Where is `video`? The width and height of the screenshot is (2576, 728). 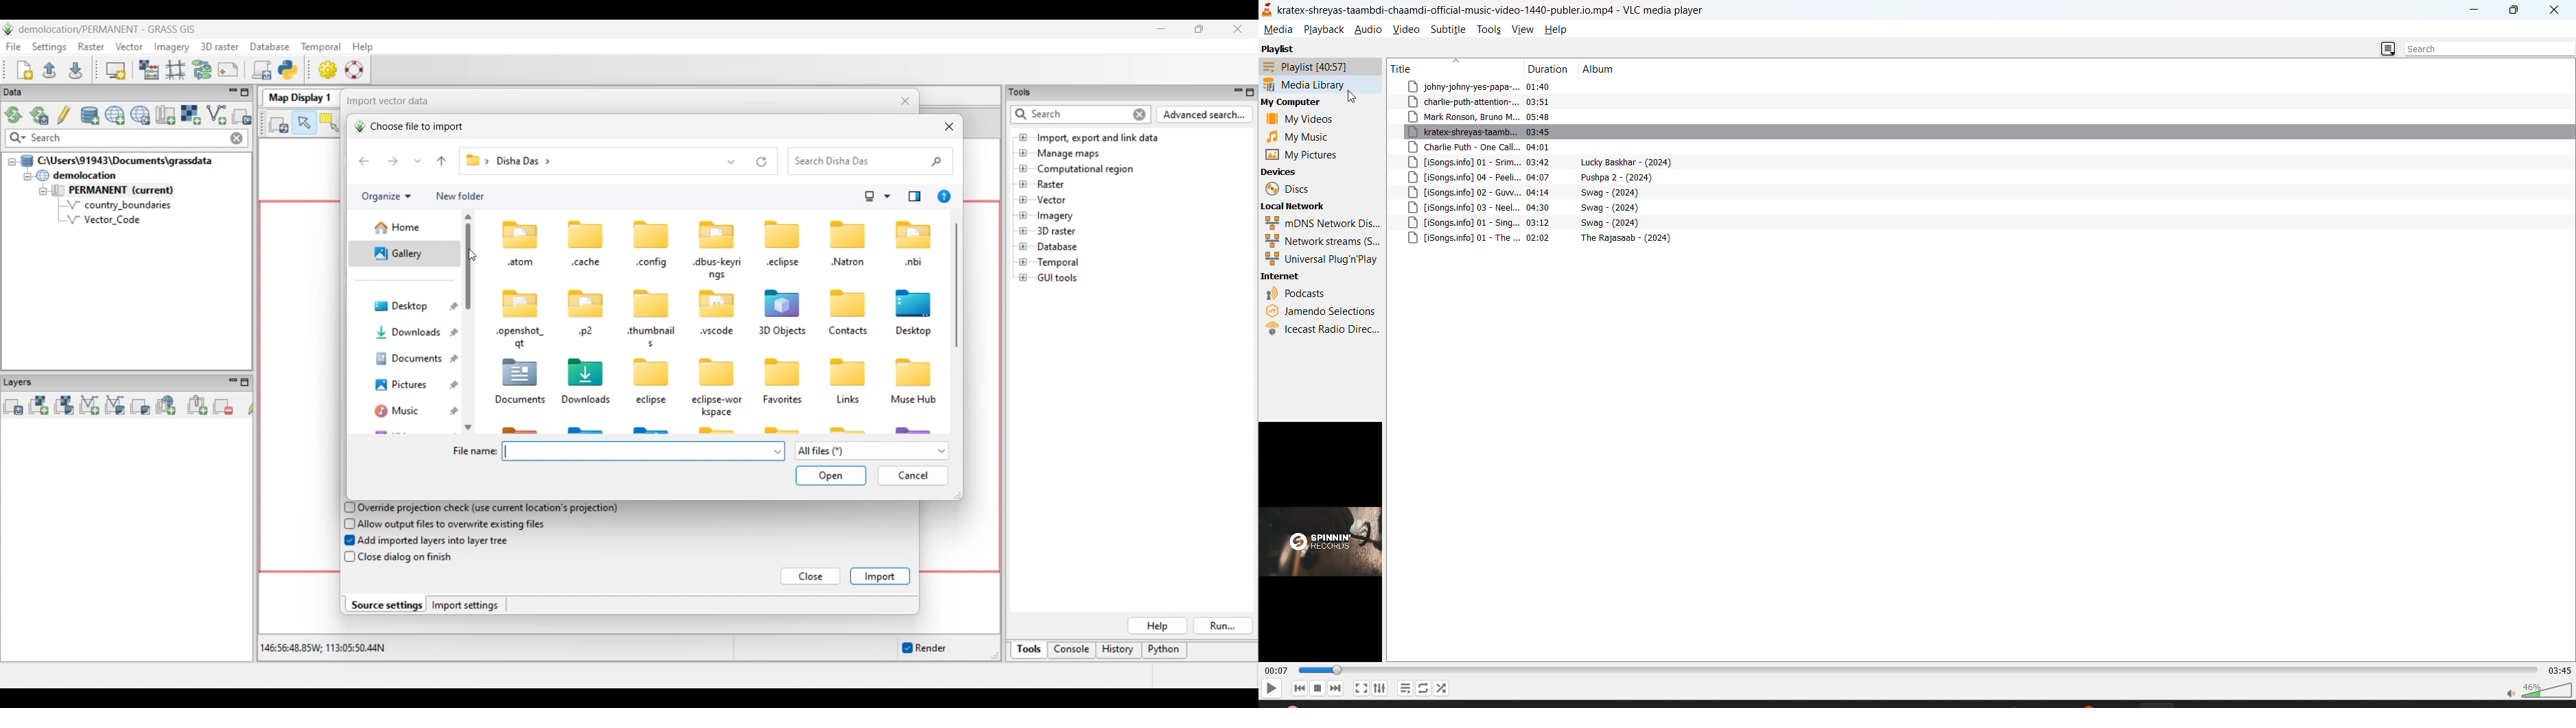
video is located at coordinates (1407, 29).